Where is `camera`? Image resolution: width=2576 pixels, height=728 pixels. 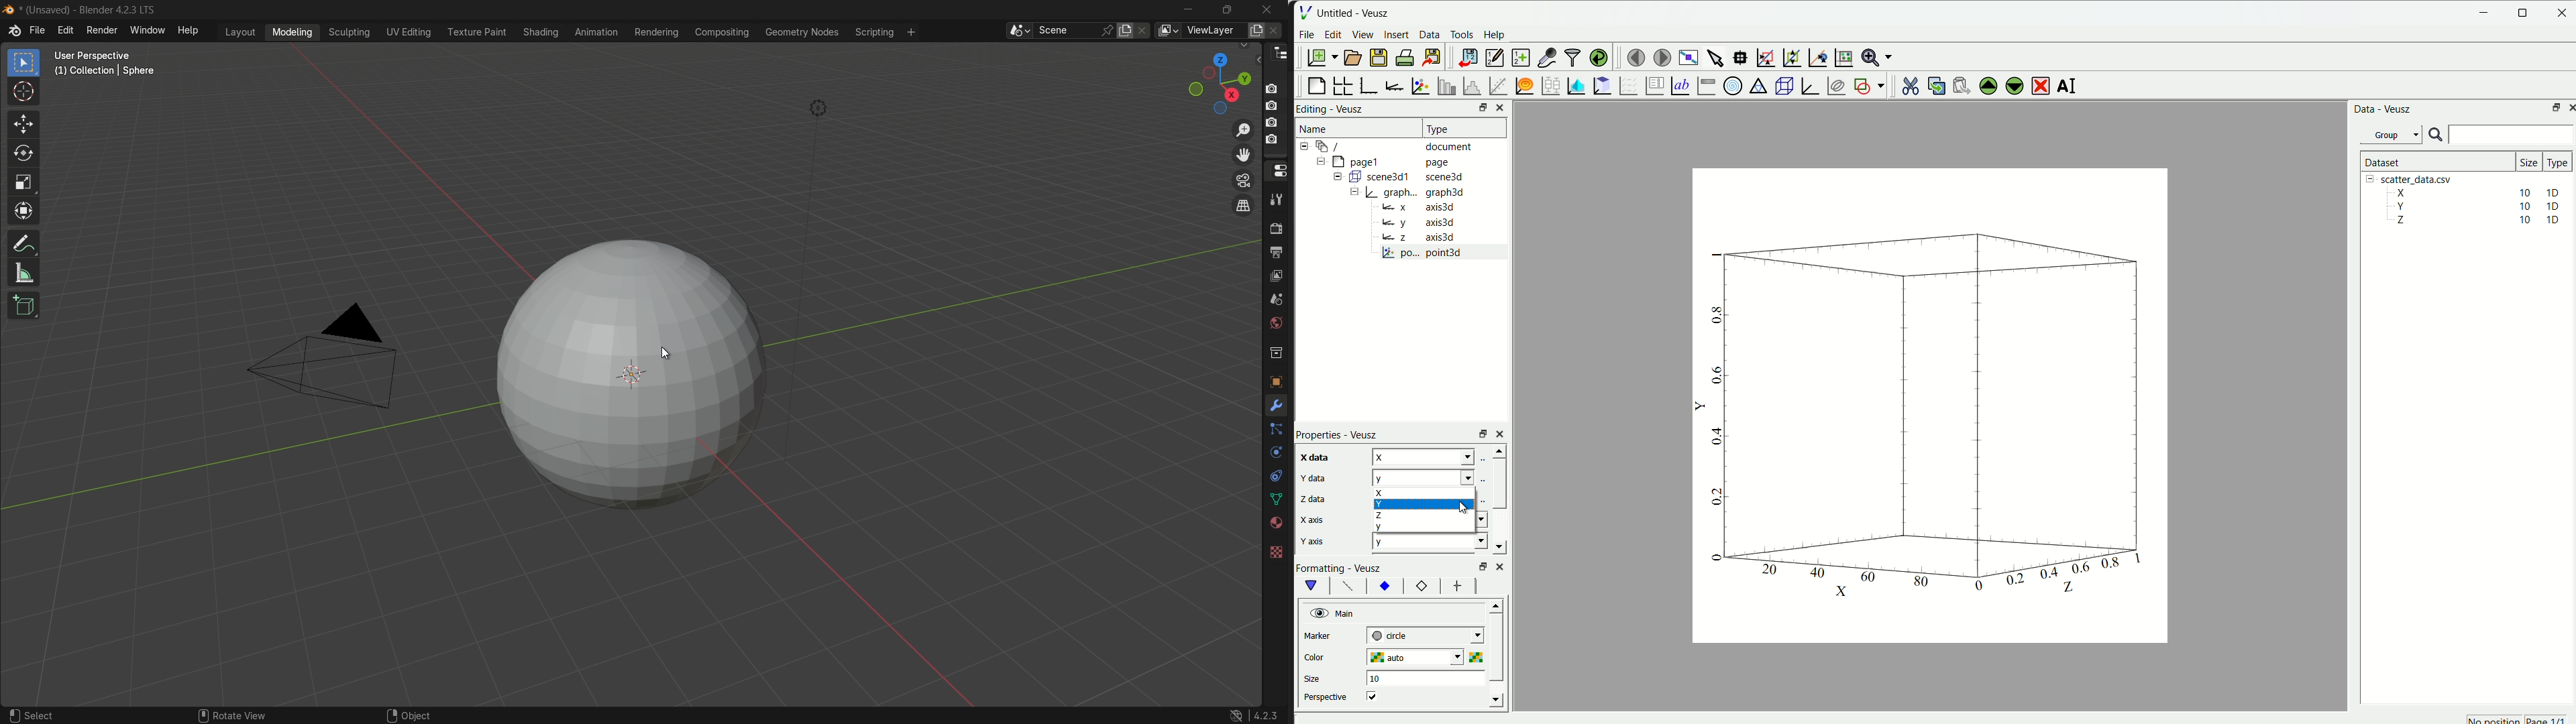 camera is located at coordinates (328, 359).